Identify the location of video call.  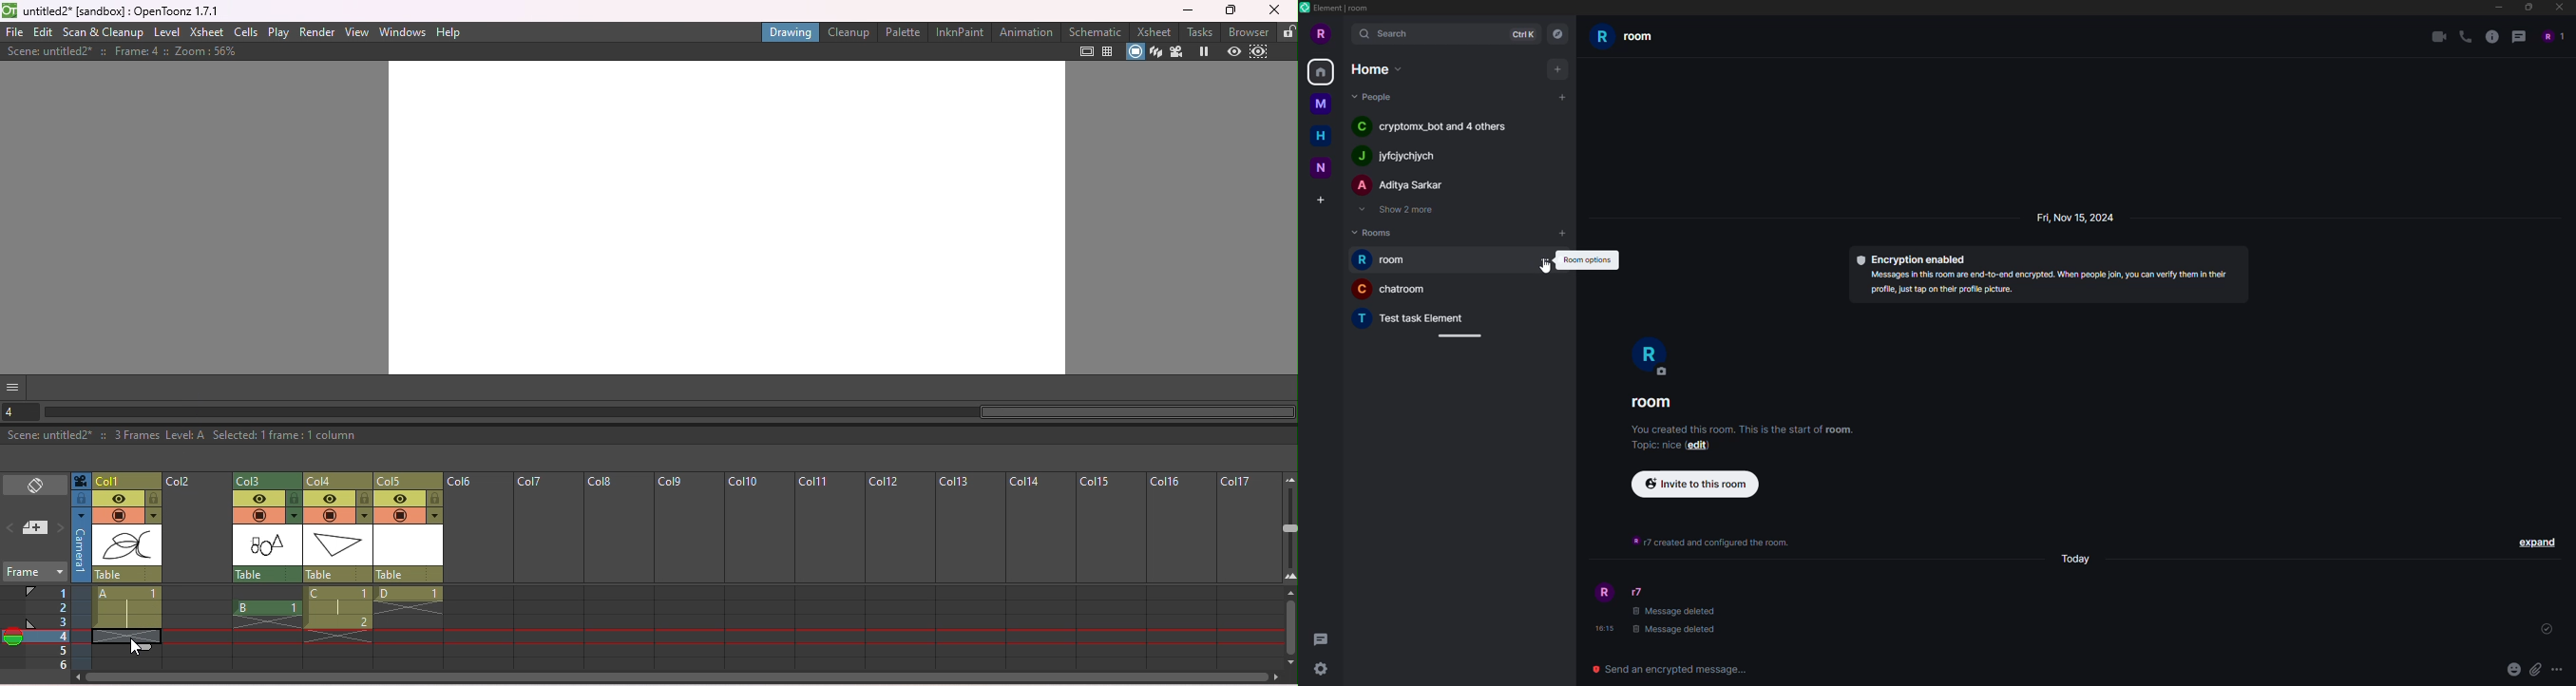
(2438, 37).